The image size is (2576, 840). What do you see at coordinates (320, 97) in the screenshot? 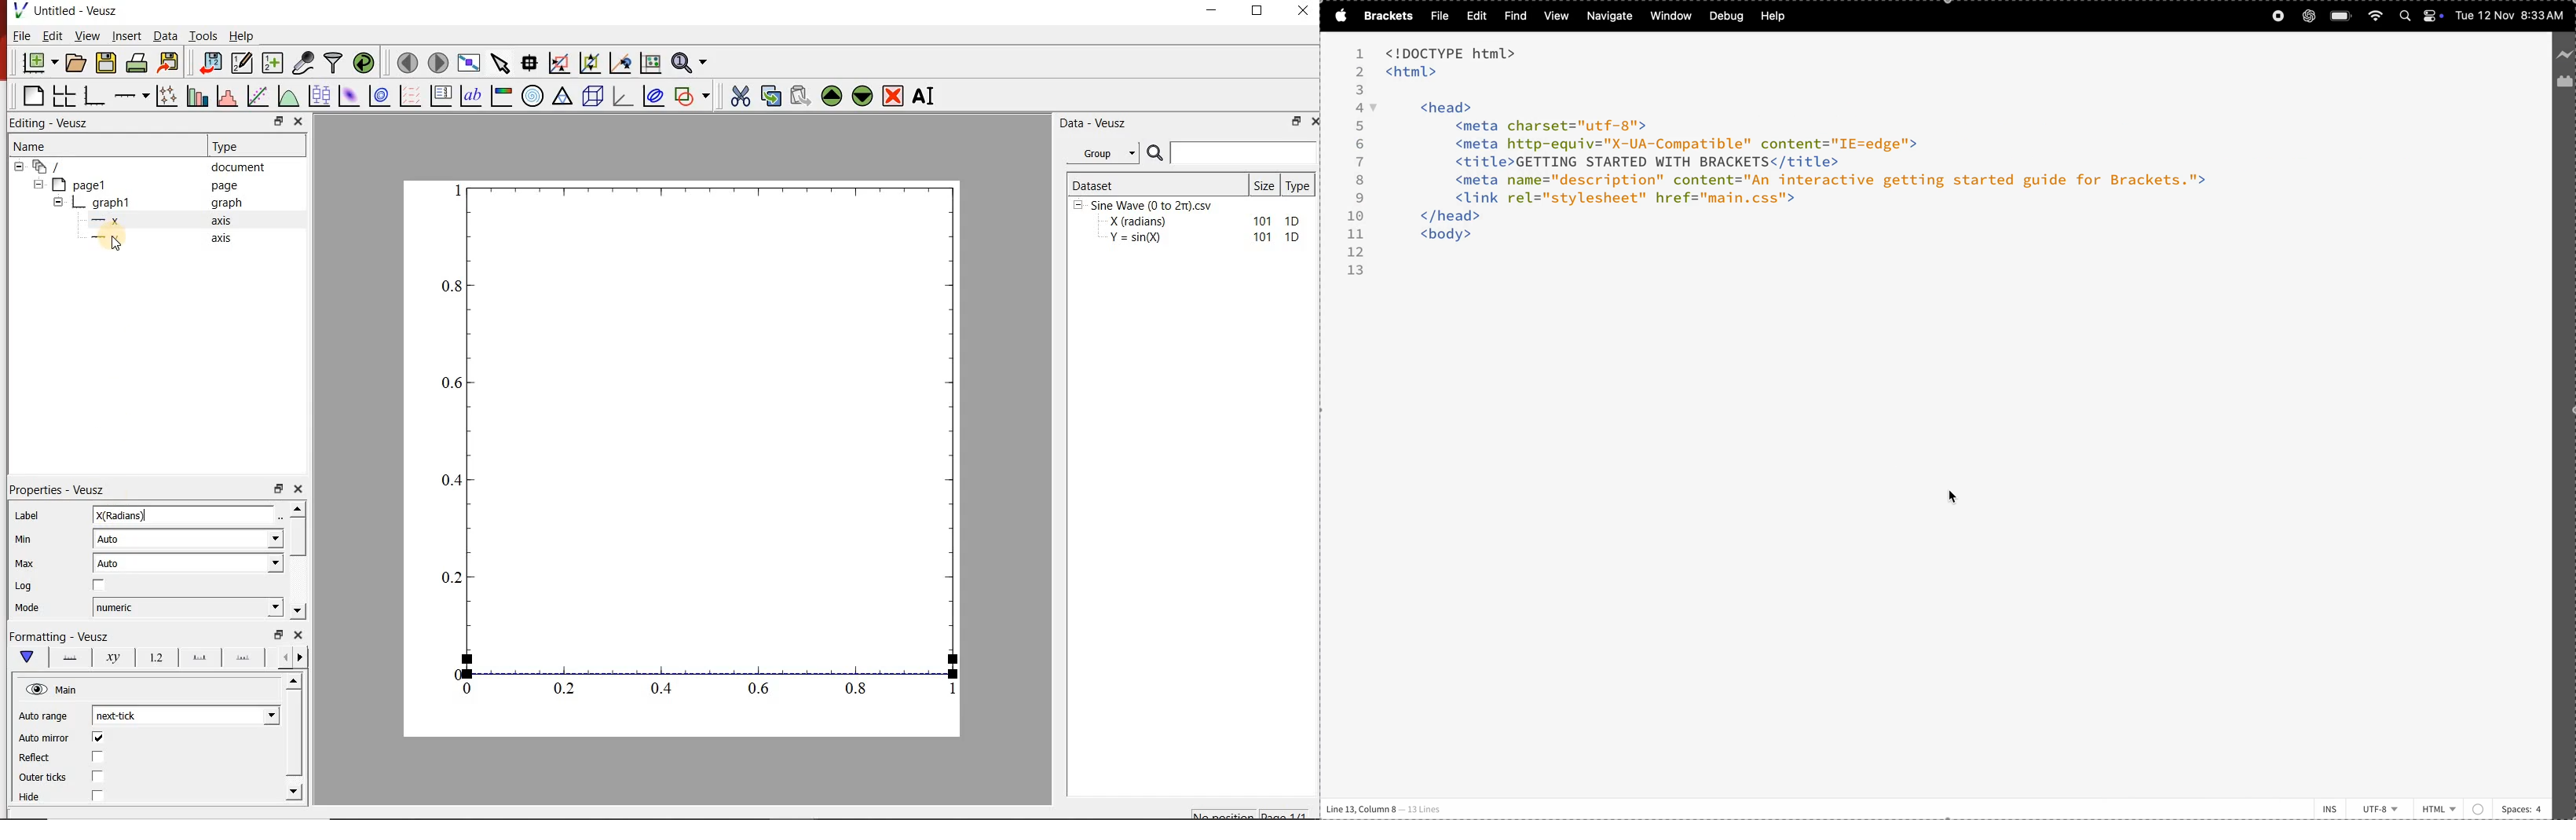
I see `plot box plots` at bounding box center [320, 97].